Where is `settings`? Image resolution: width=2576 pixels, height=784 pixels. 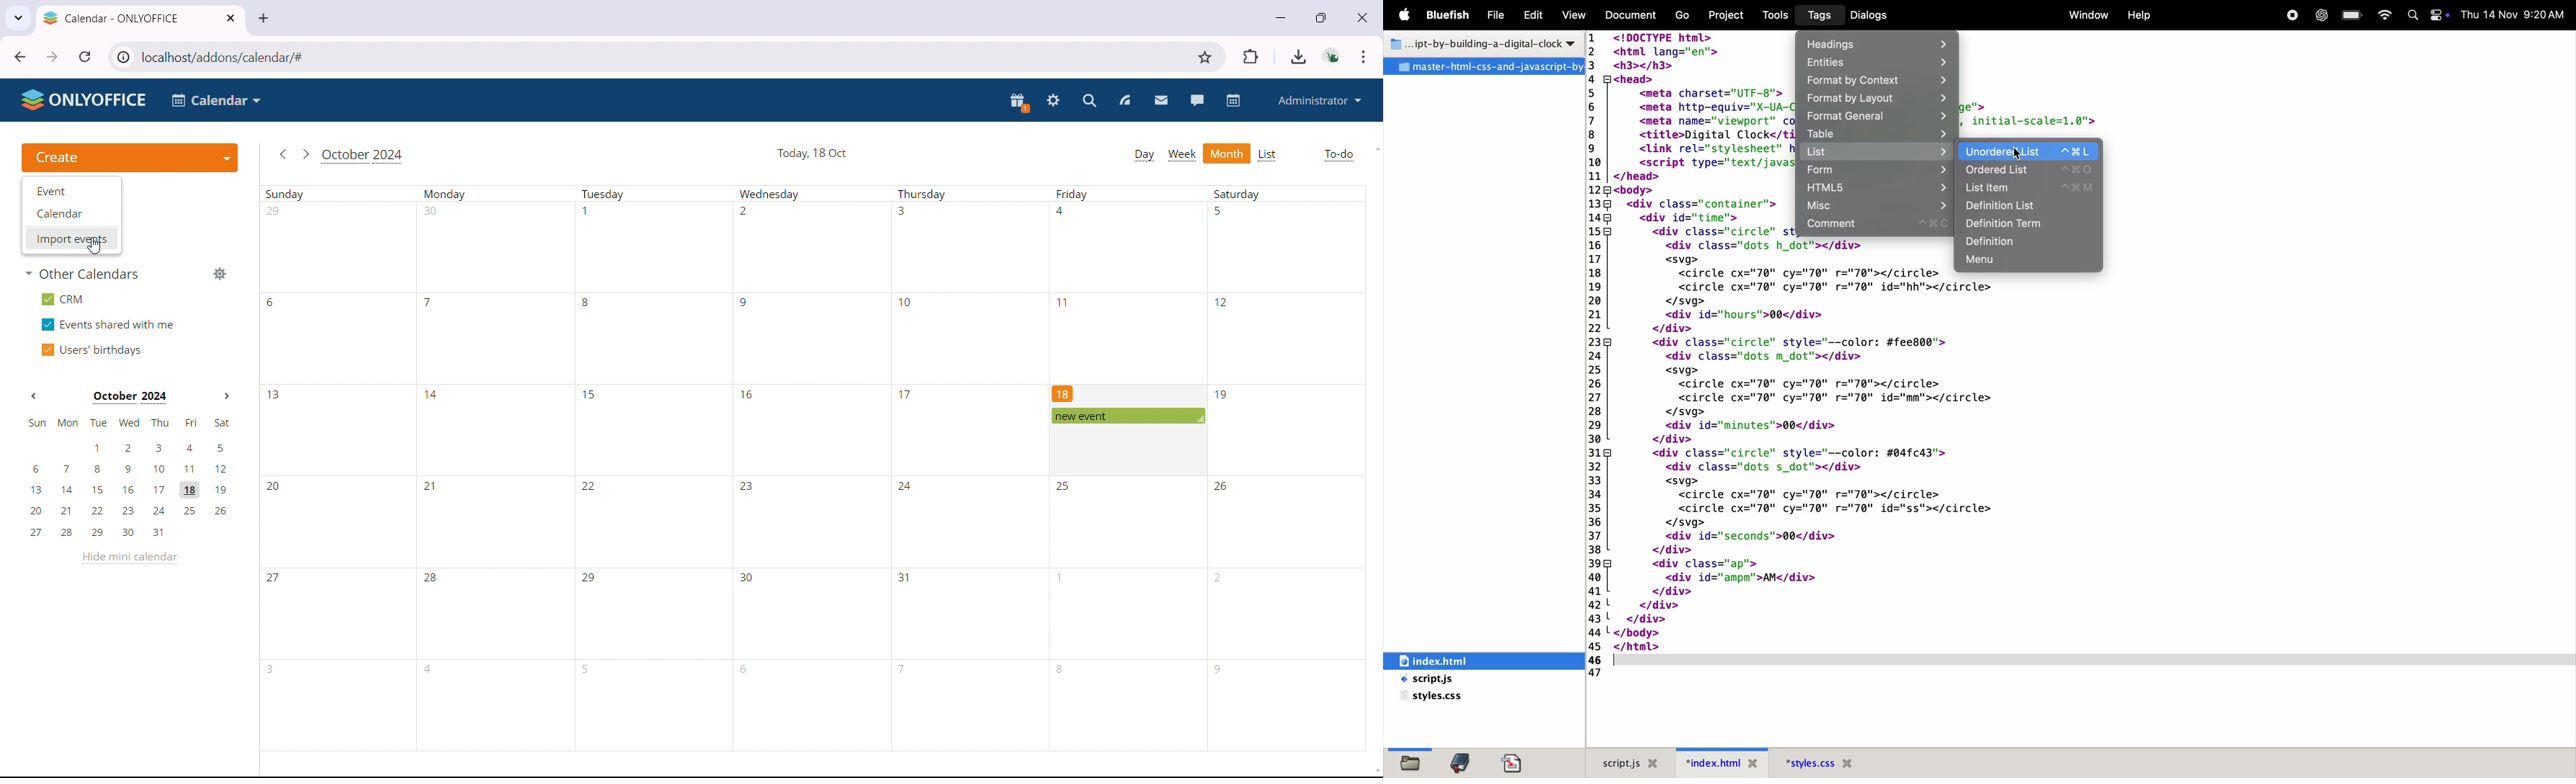
settings is located at coordinates (1054, 102).